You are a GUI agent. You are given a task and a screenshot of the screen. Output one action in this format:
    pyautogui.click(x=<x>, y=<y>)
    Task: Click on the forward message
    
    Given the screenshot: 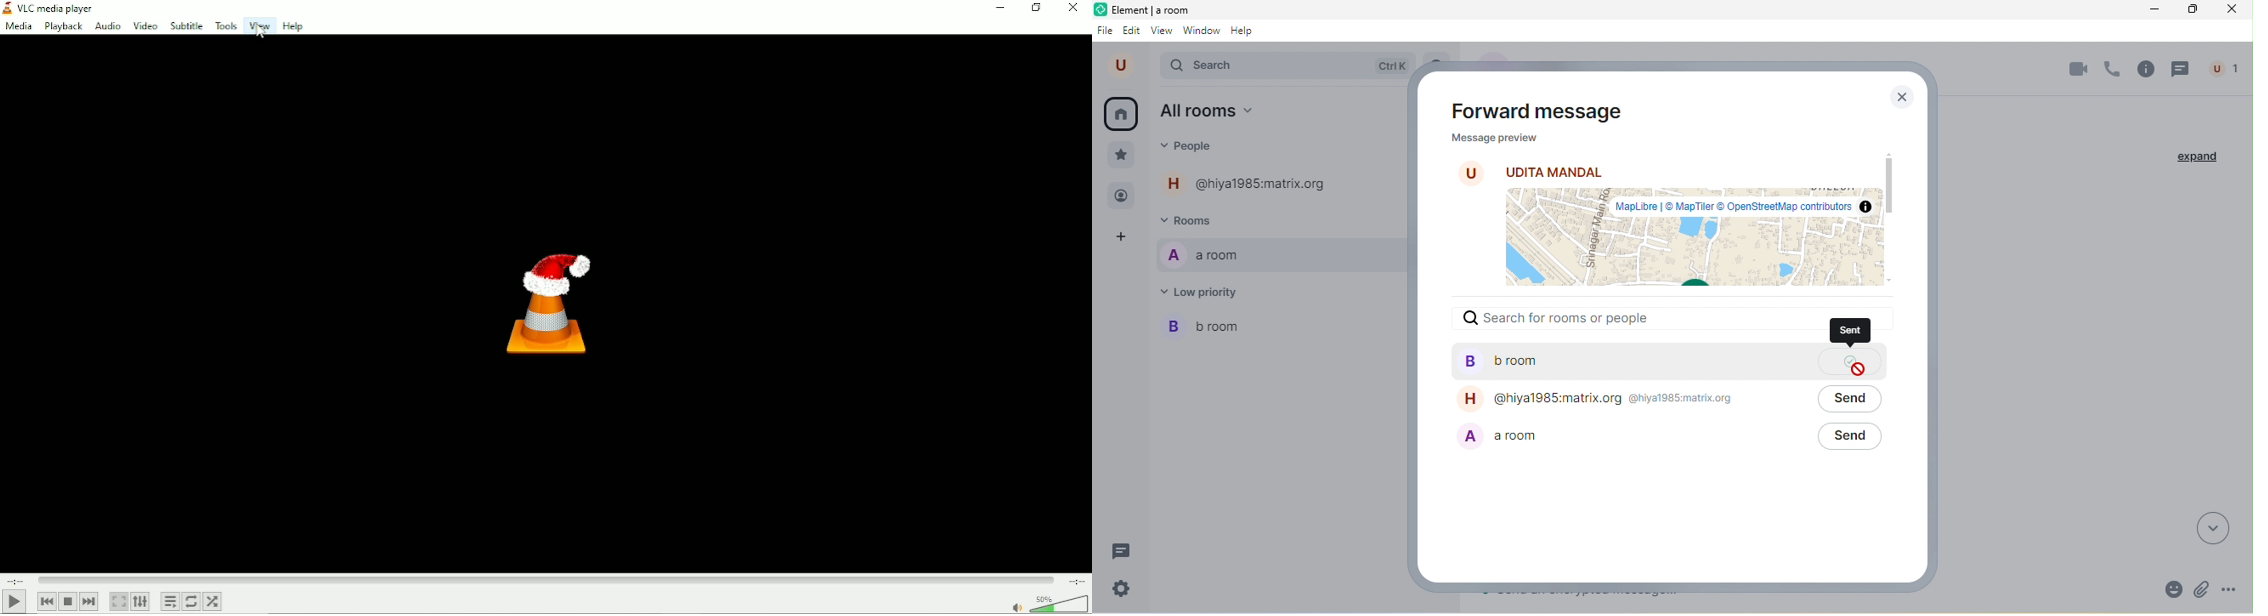 What is the action you would take?
    pyautogui.click(x=1540, y=112)
    